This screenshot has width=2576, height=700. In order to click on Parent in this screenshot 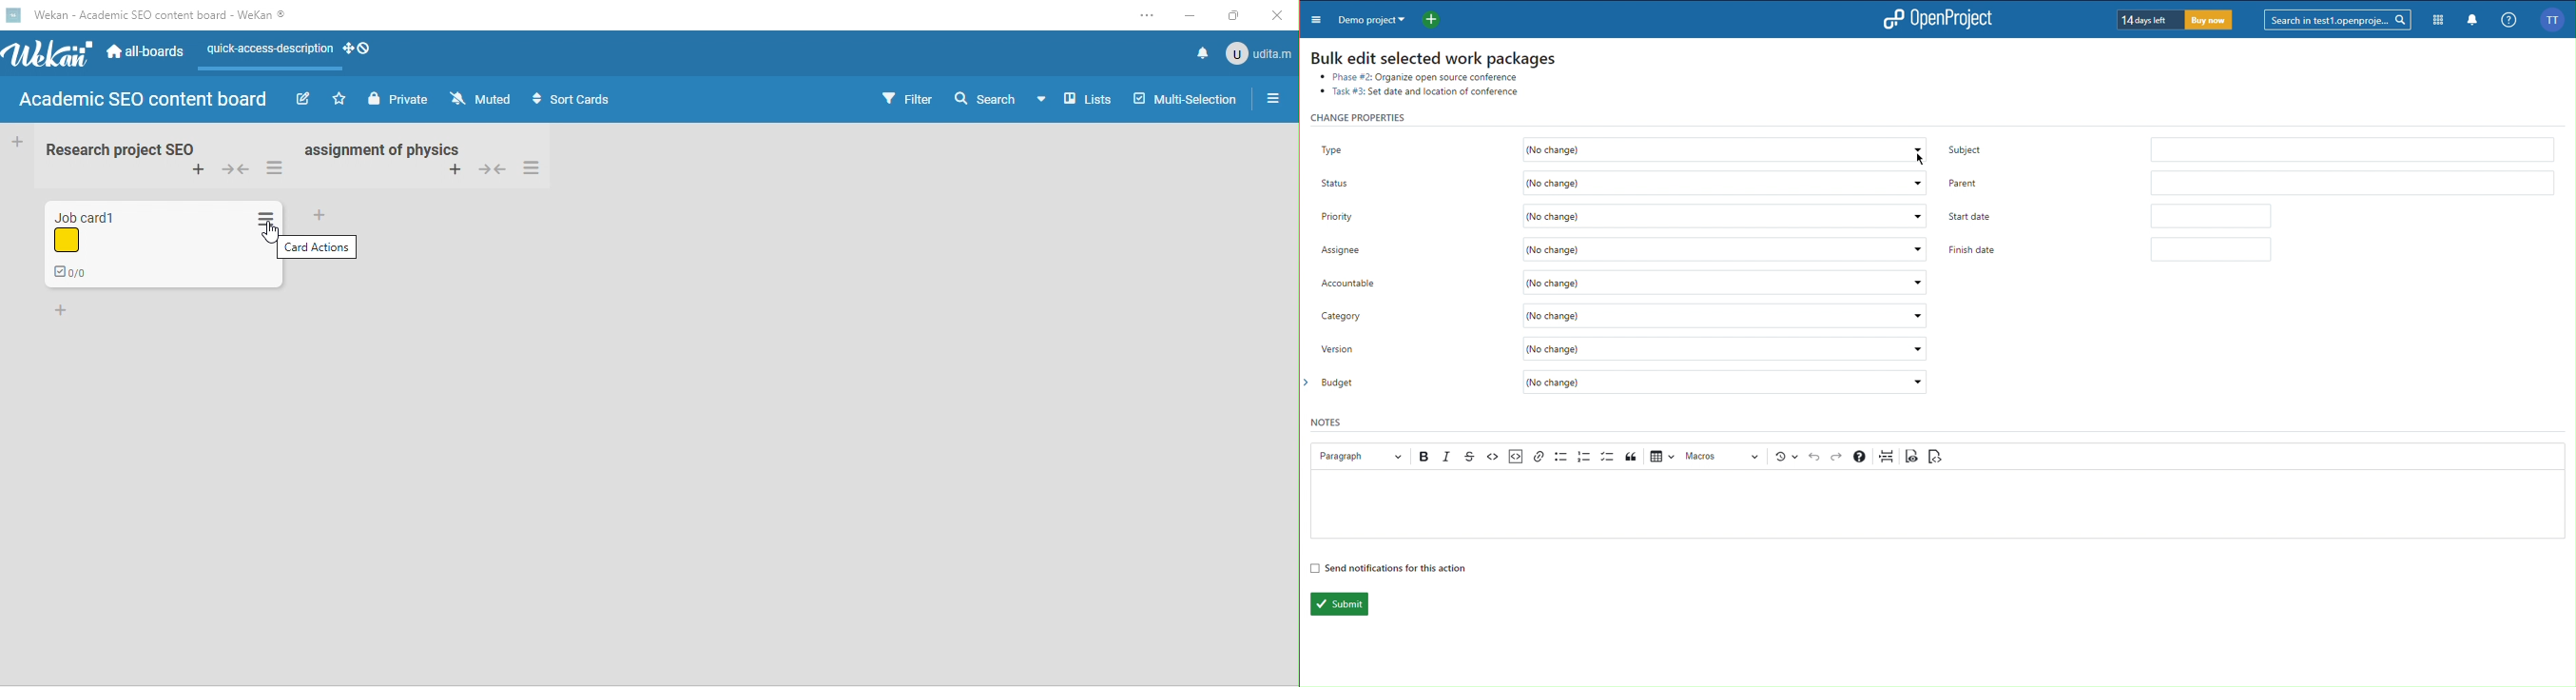, I will do `click(2253, 182)`.